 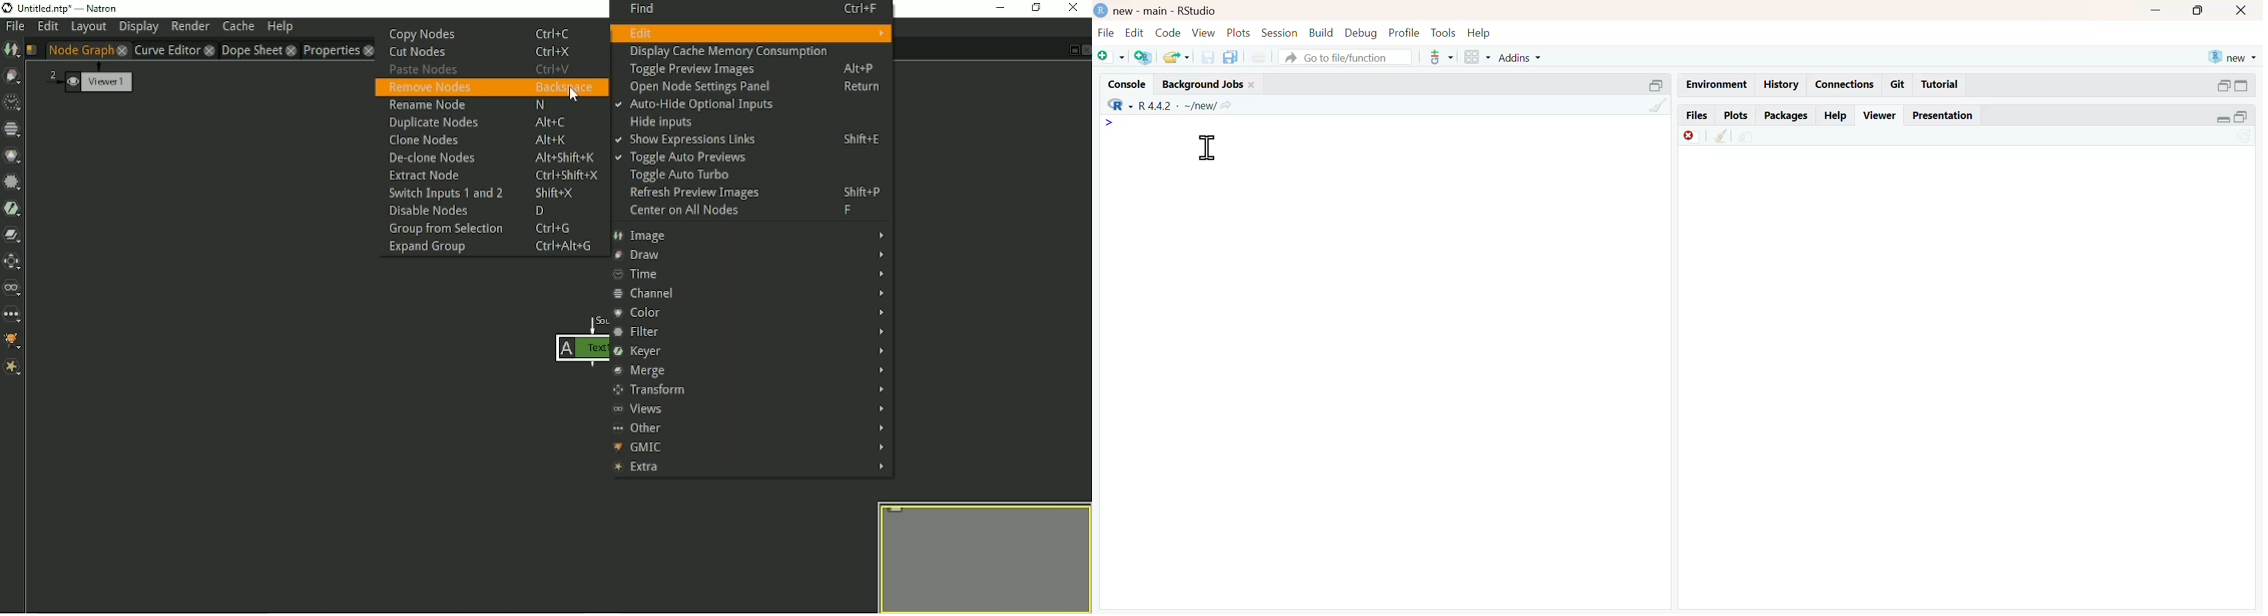 I want to click on view the current working directory, so click(x=1230, y=105).